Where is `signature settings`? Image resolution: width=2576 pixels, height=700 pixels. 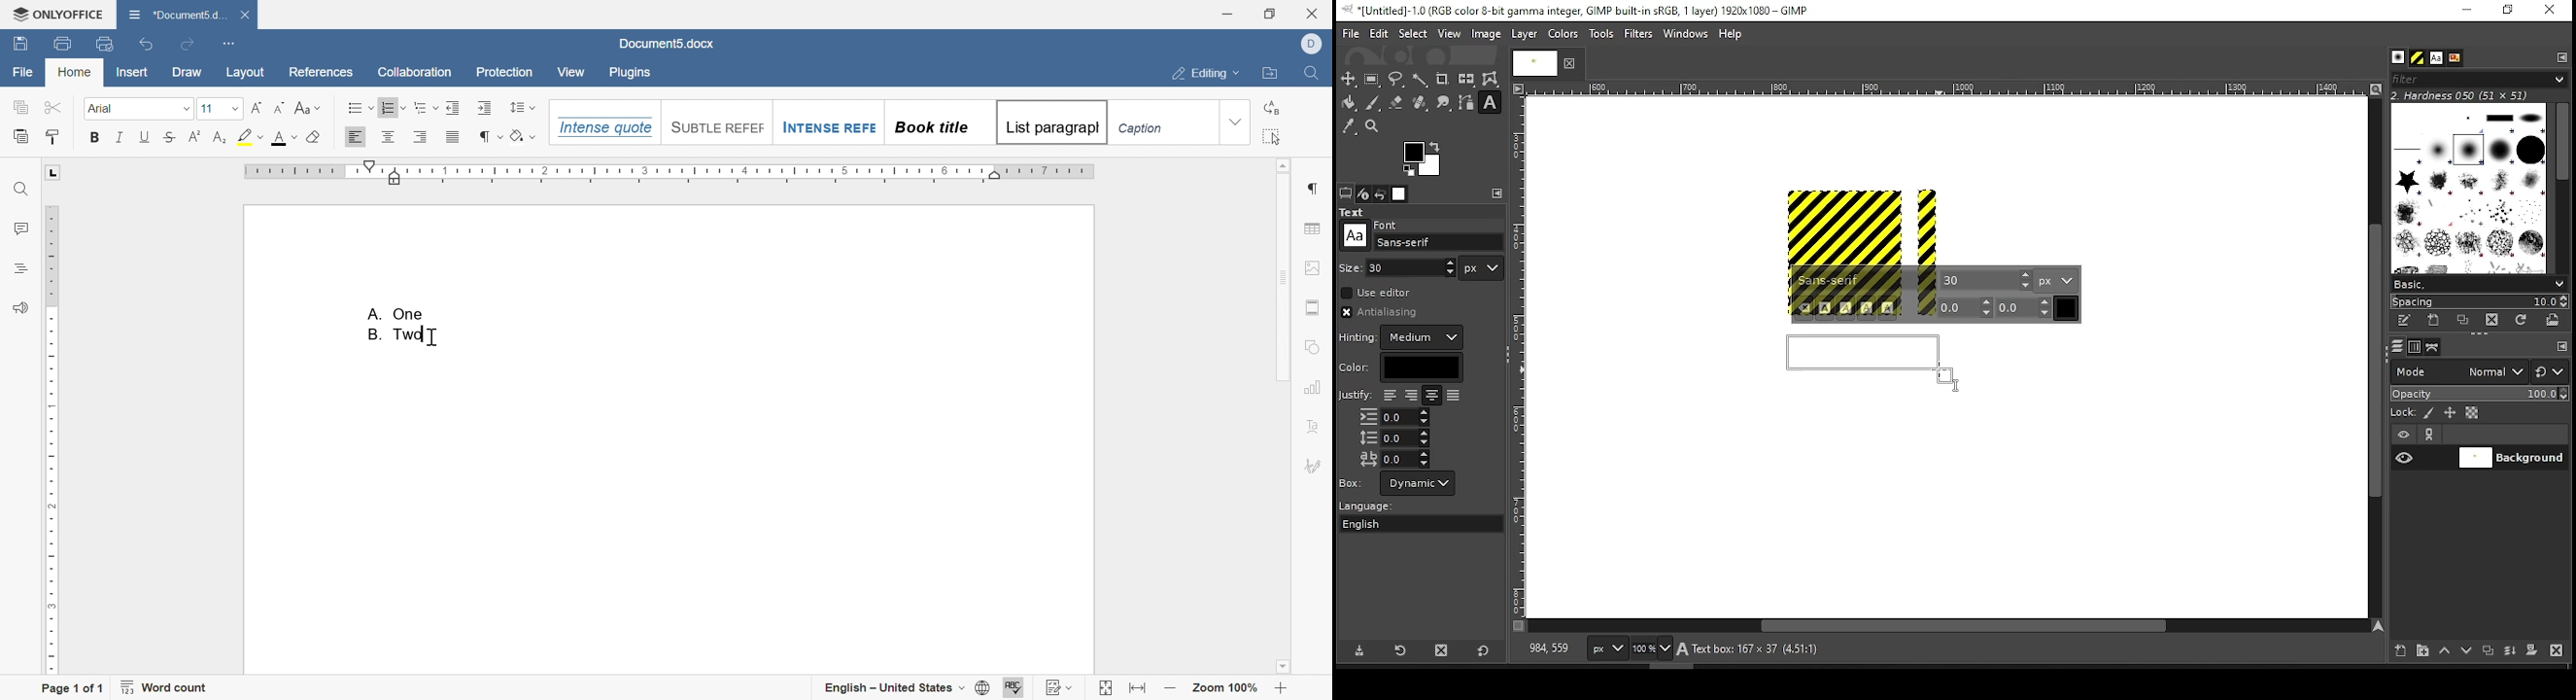
signature settings is located at coordinates (1315, 465).